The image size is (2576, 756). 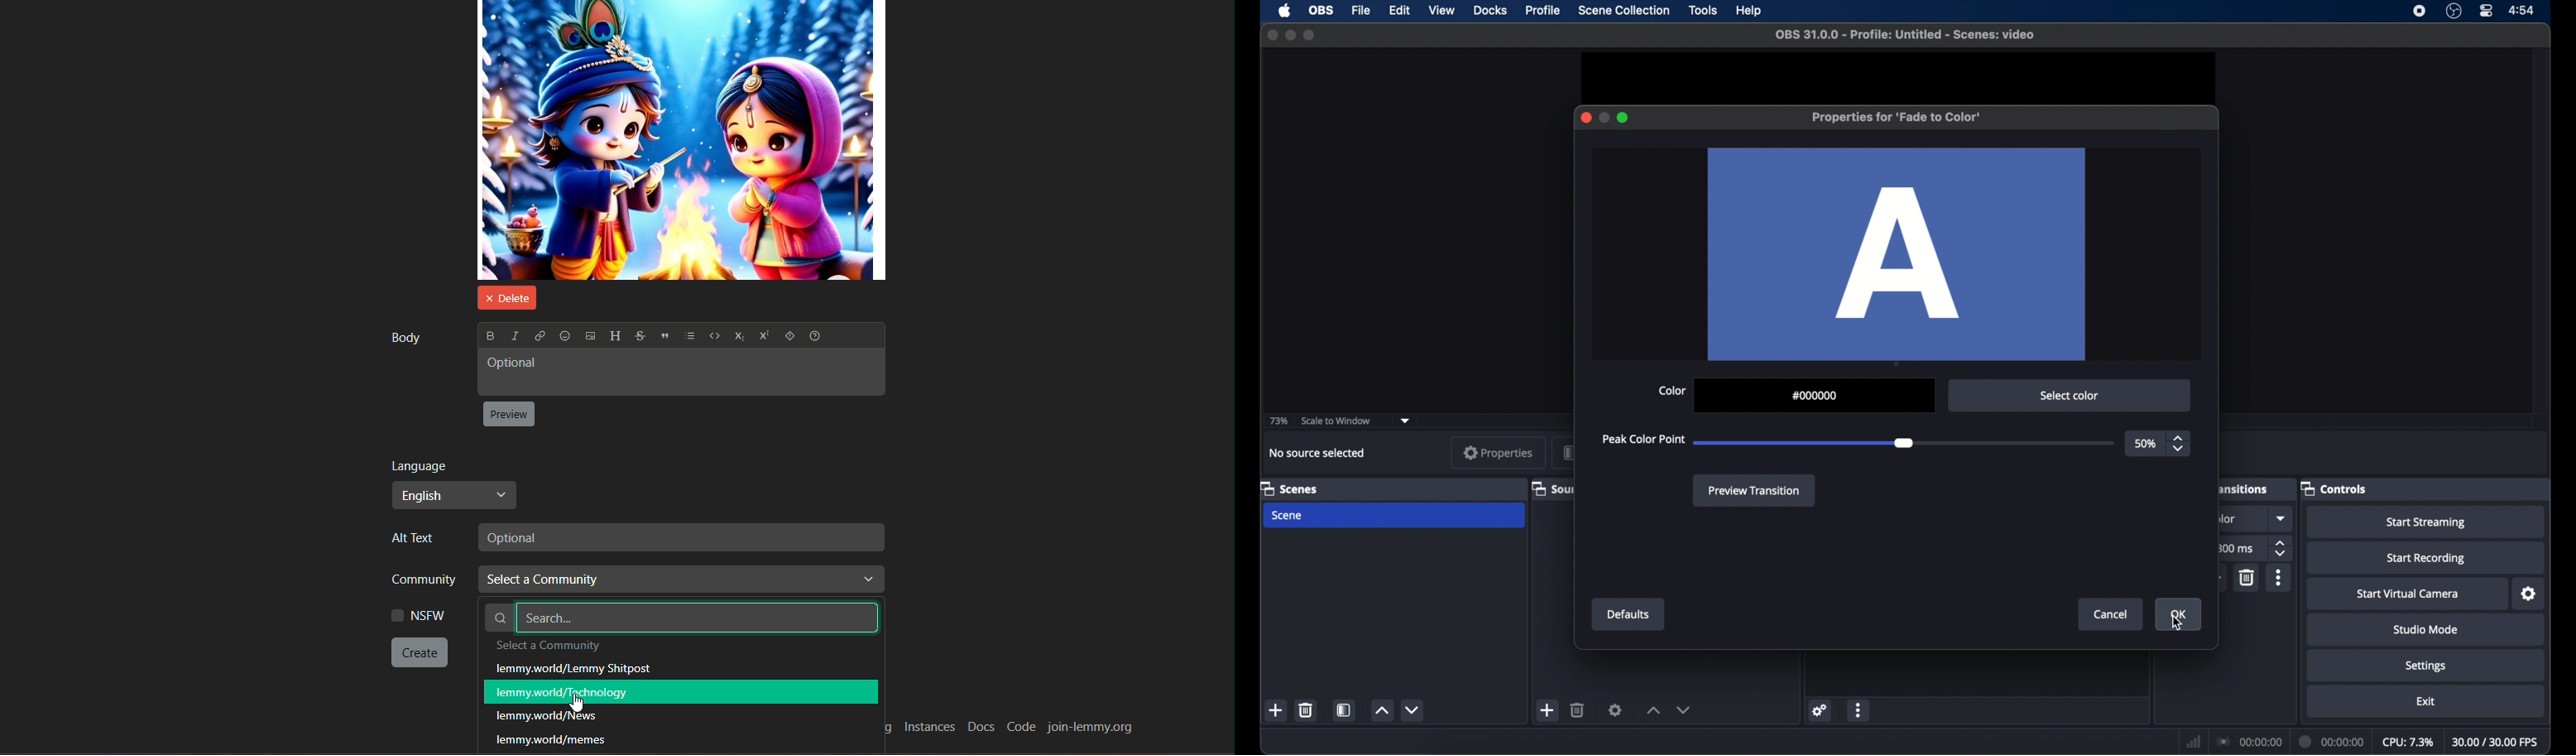 I want to click on help, so click(x=1749, y=10).